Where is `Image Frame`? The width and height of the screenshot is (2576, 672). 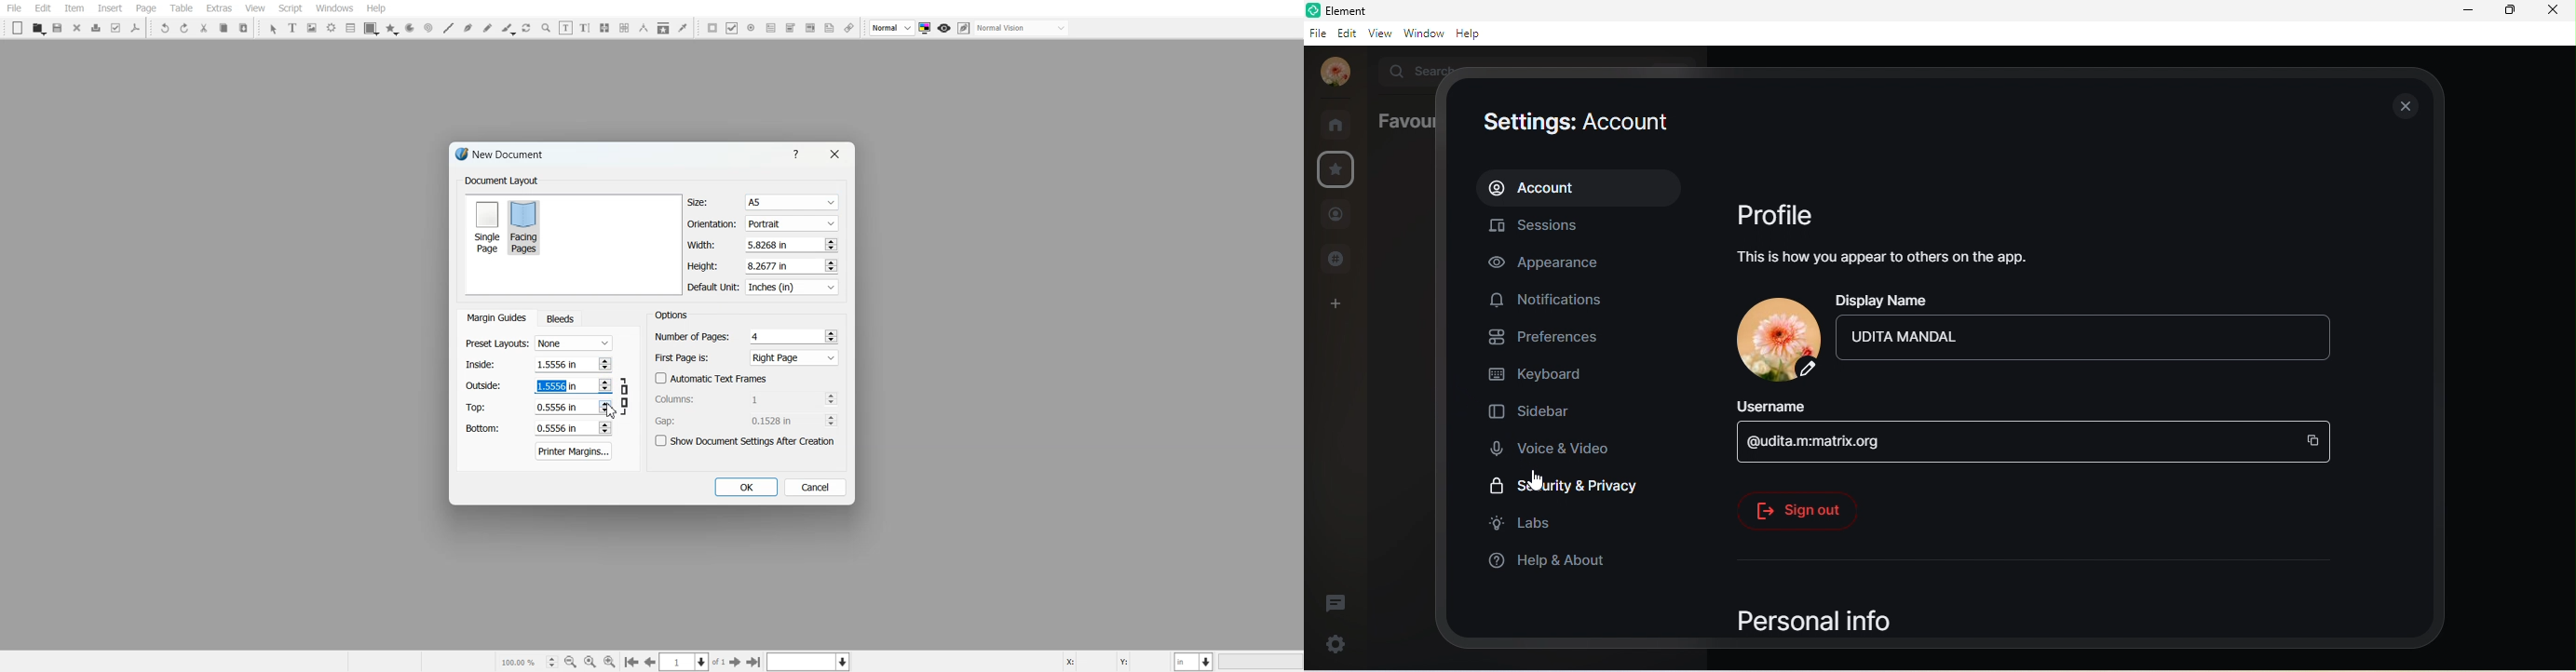
Image Frame is located at coordinates (312, 28).